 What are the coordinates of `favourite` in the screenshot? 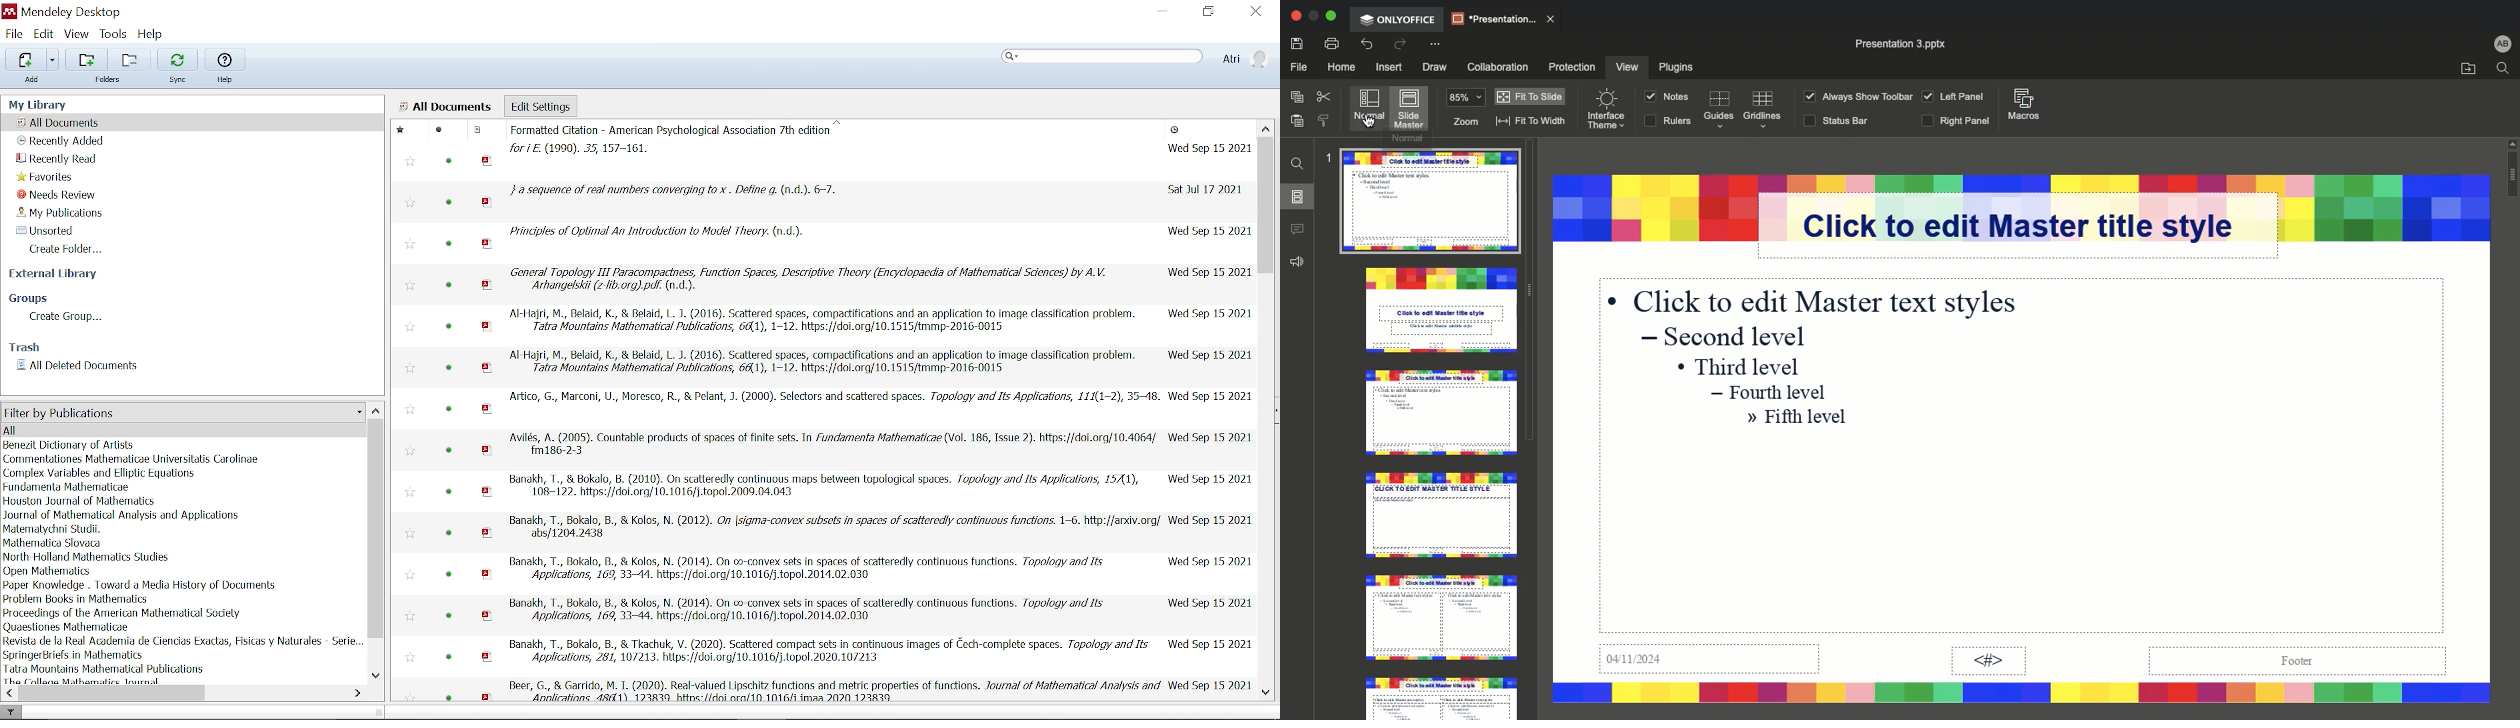 It's located at (412, 286).